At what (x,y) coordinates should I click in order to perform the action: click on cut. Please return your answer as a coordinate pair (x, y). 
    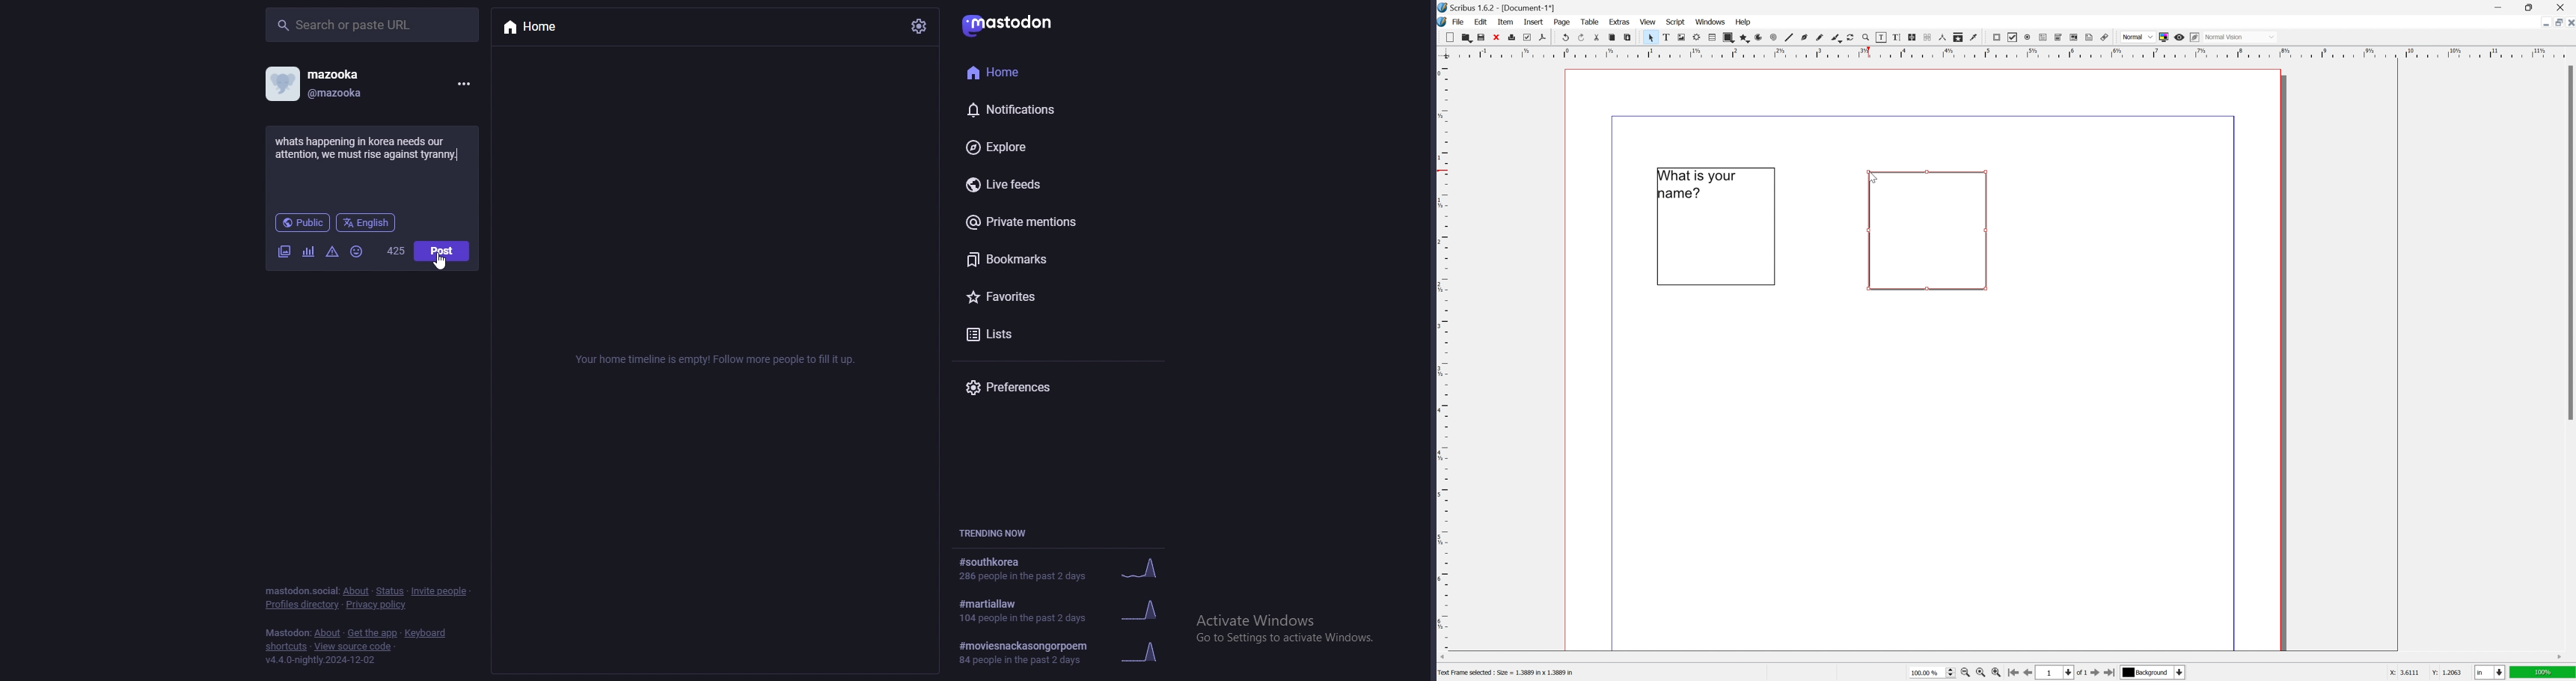
    Looking at the image, I should click on (1596, 37).